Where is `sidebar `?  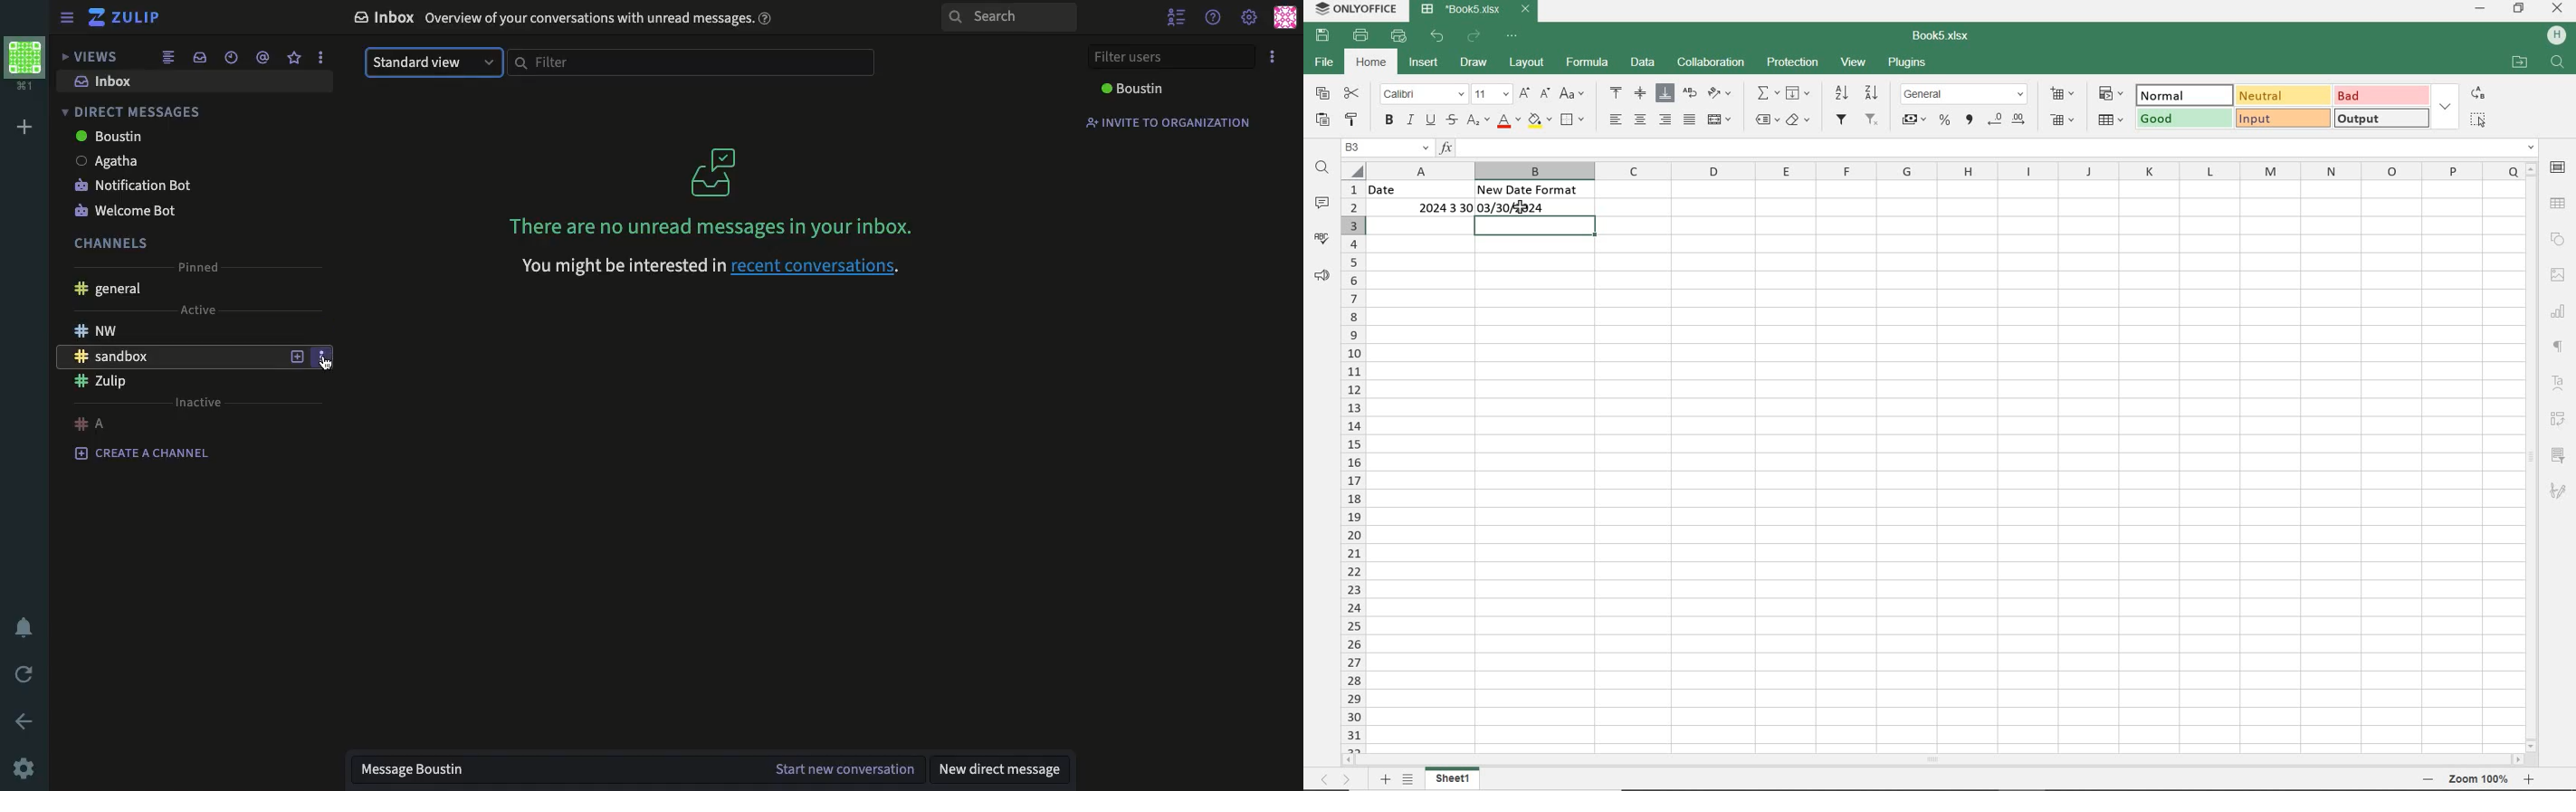 sidebar  is located at coordinates (63, 18).